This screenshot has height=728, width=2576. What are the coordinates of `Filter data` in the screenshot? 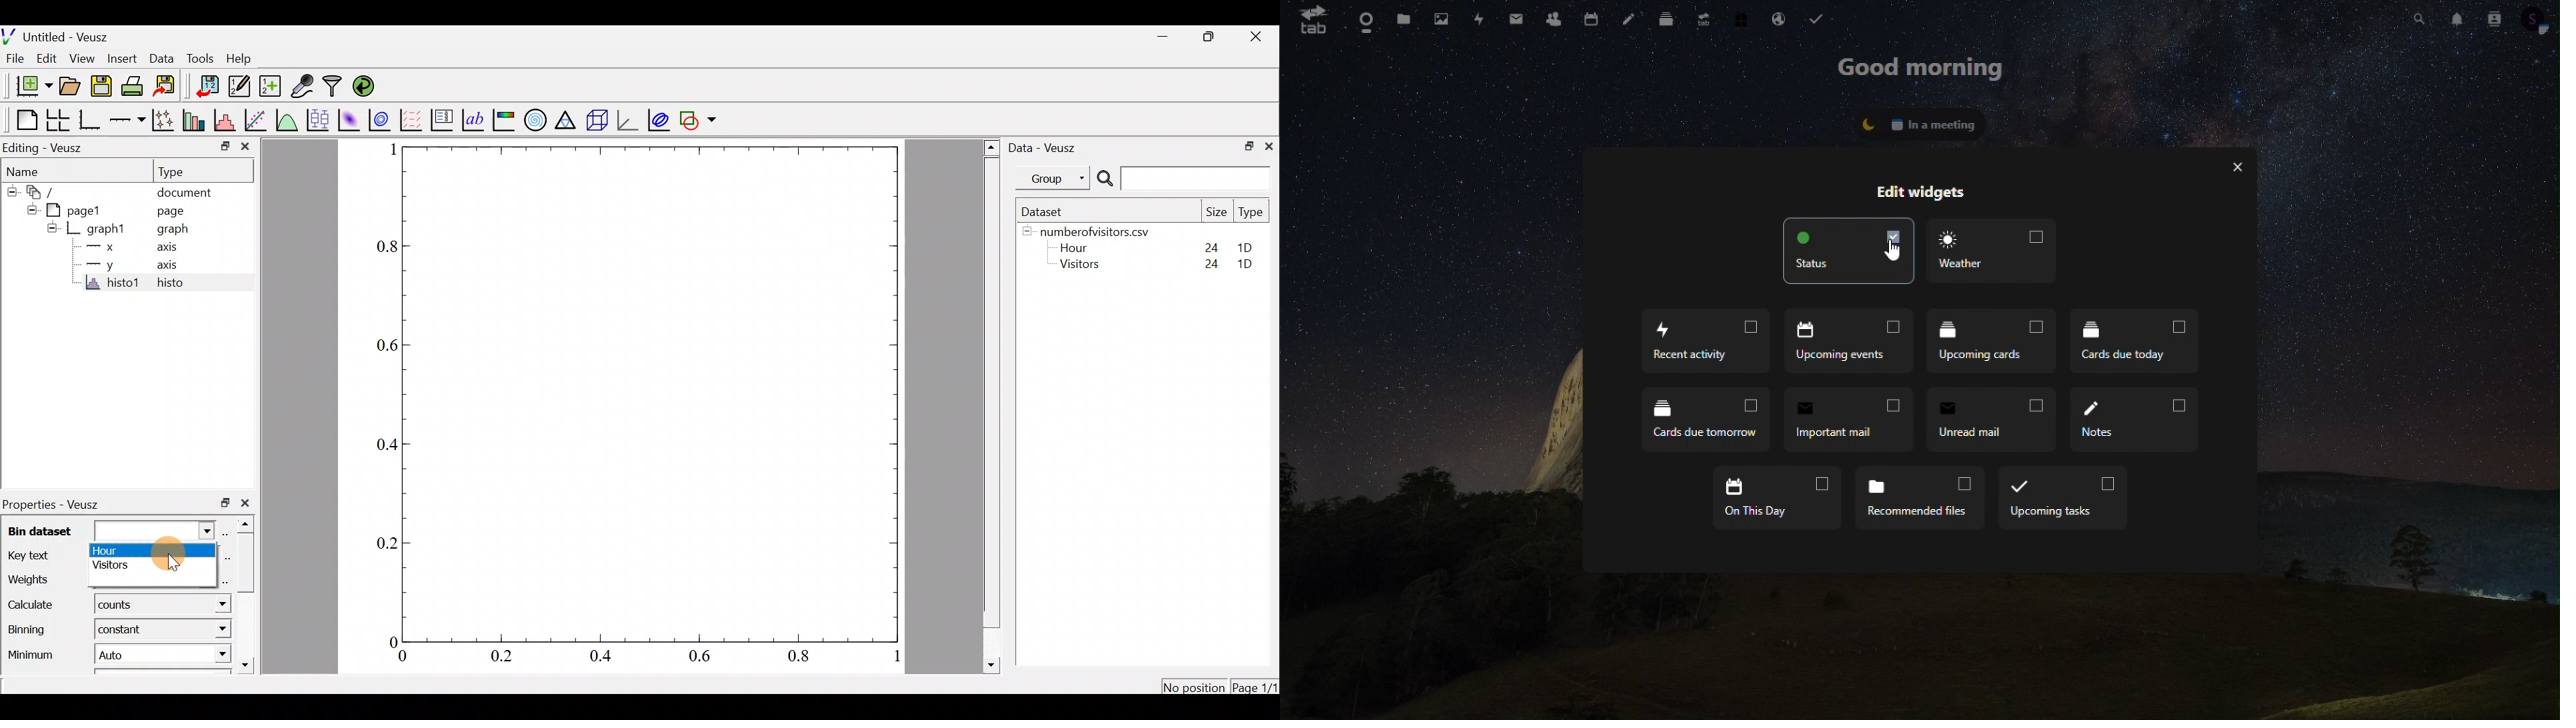 It's located at (333, 85).